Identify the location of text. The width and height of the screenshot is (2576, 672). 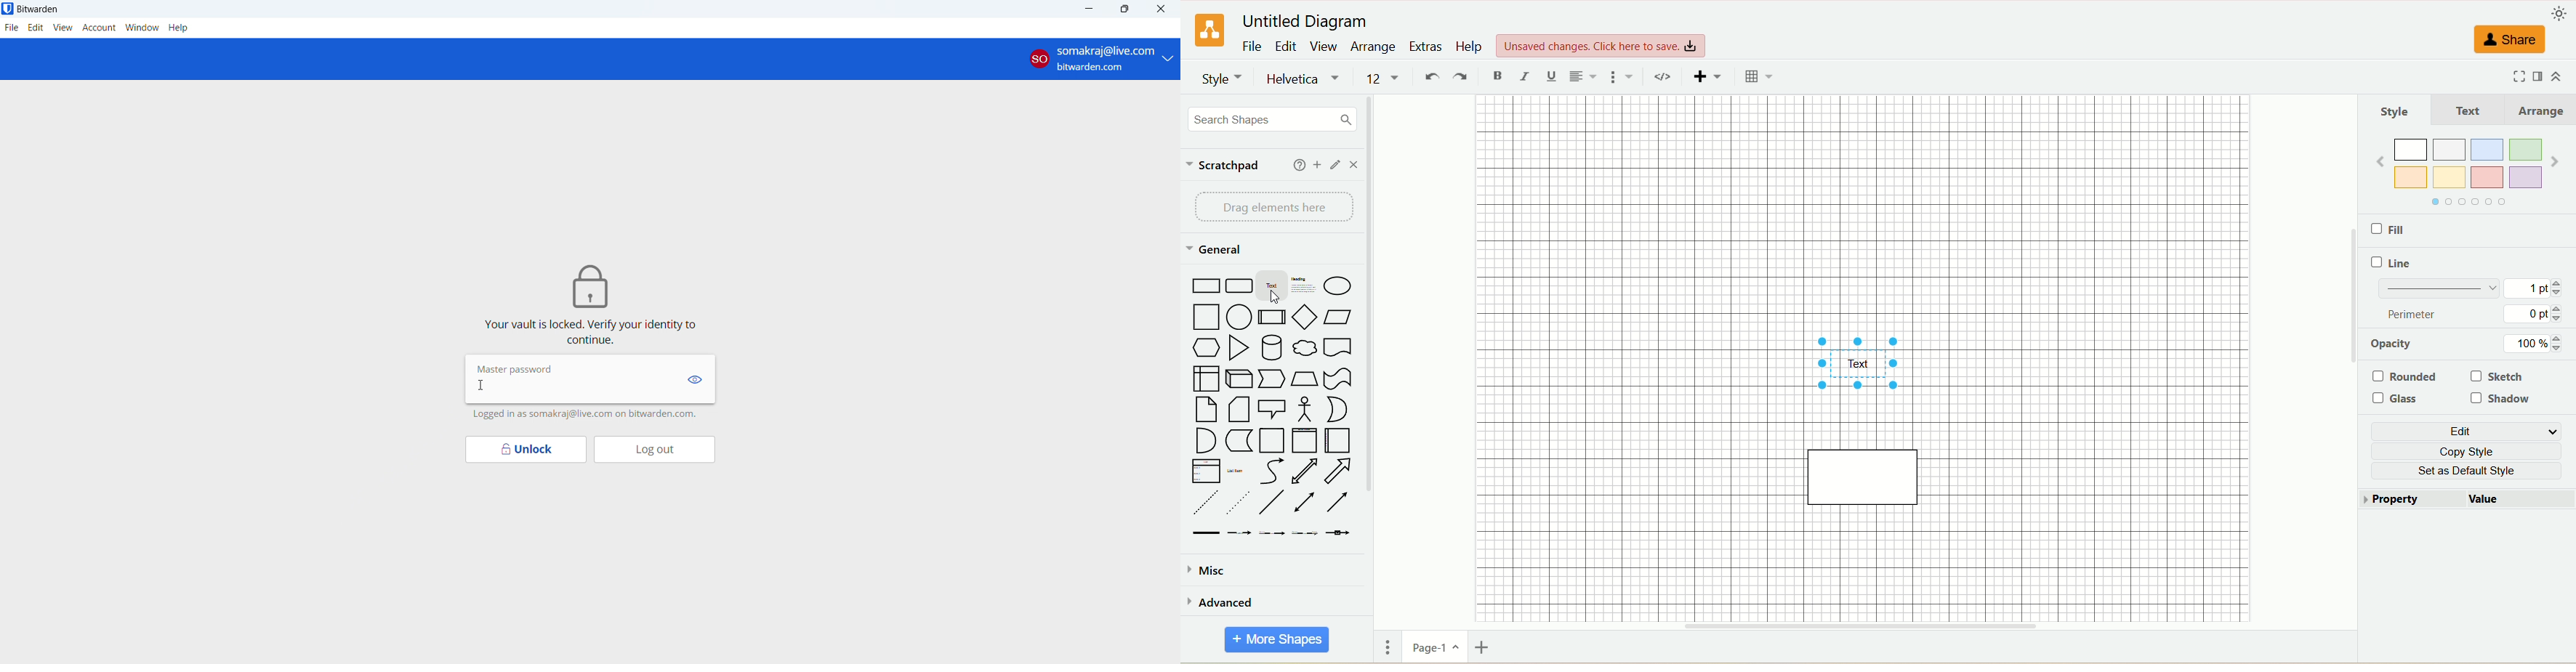
(1602, 43).